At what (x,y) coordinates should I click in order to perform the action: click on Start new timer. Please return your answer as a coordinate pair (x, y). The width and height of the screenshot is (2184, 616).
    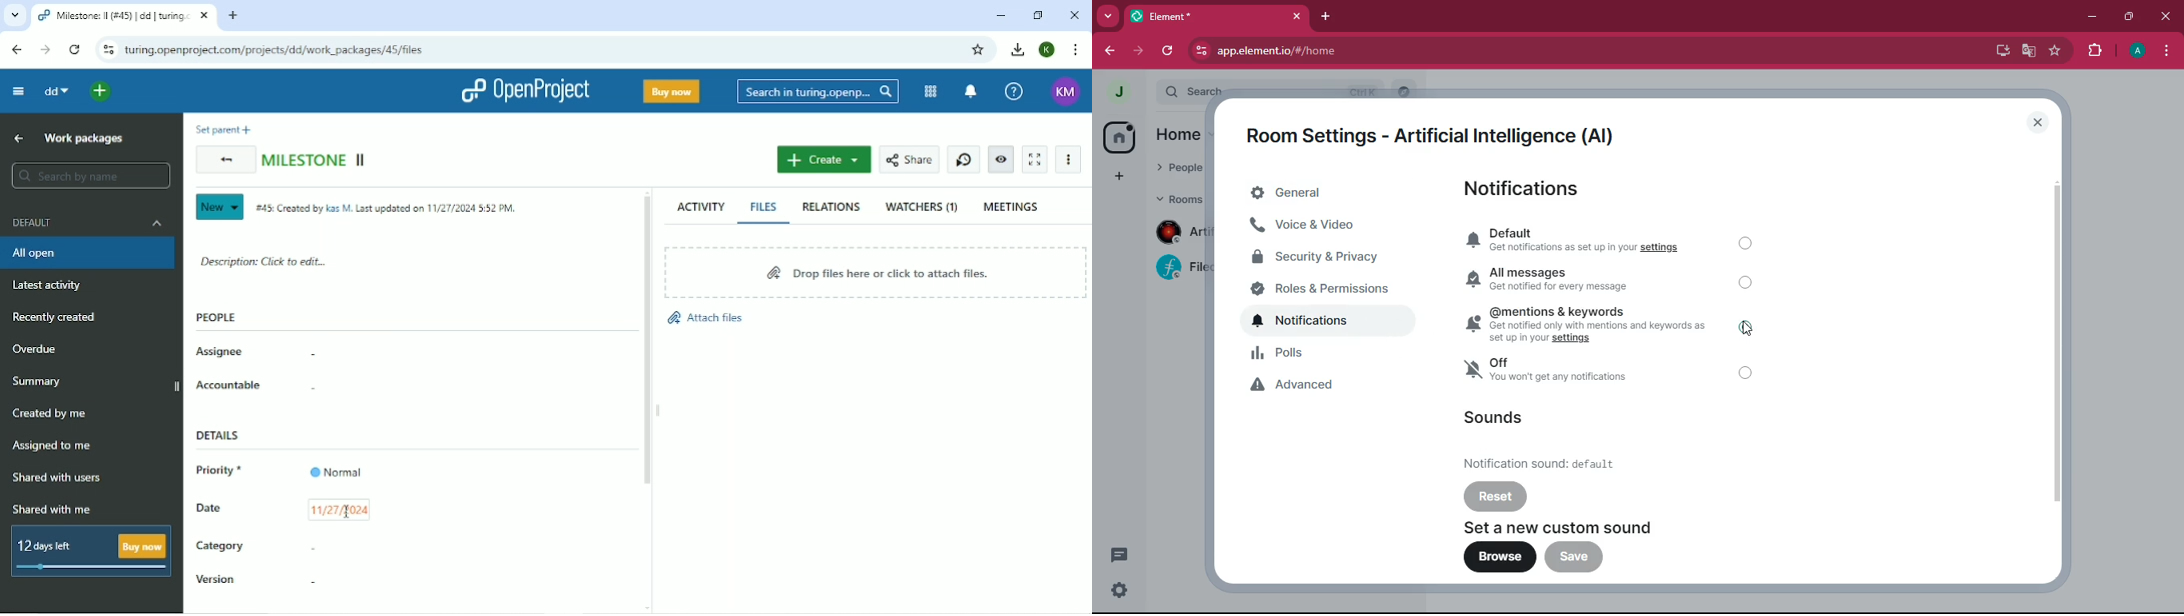
    Looking at the image, I should click on (964, 160).